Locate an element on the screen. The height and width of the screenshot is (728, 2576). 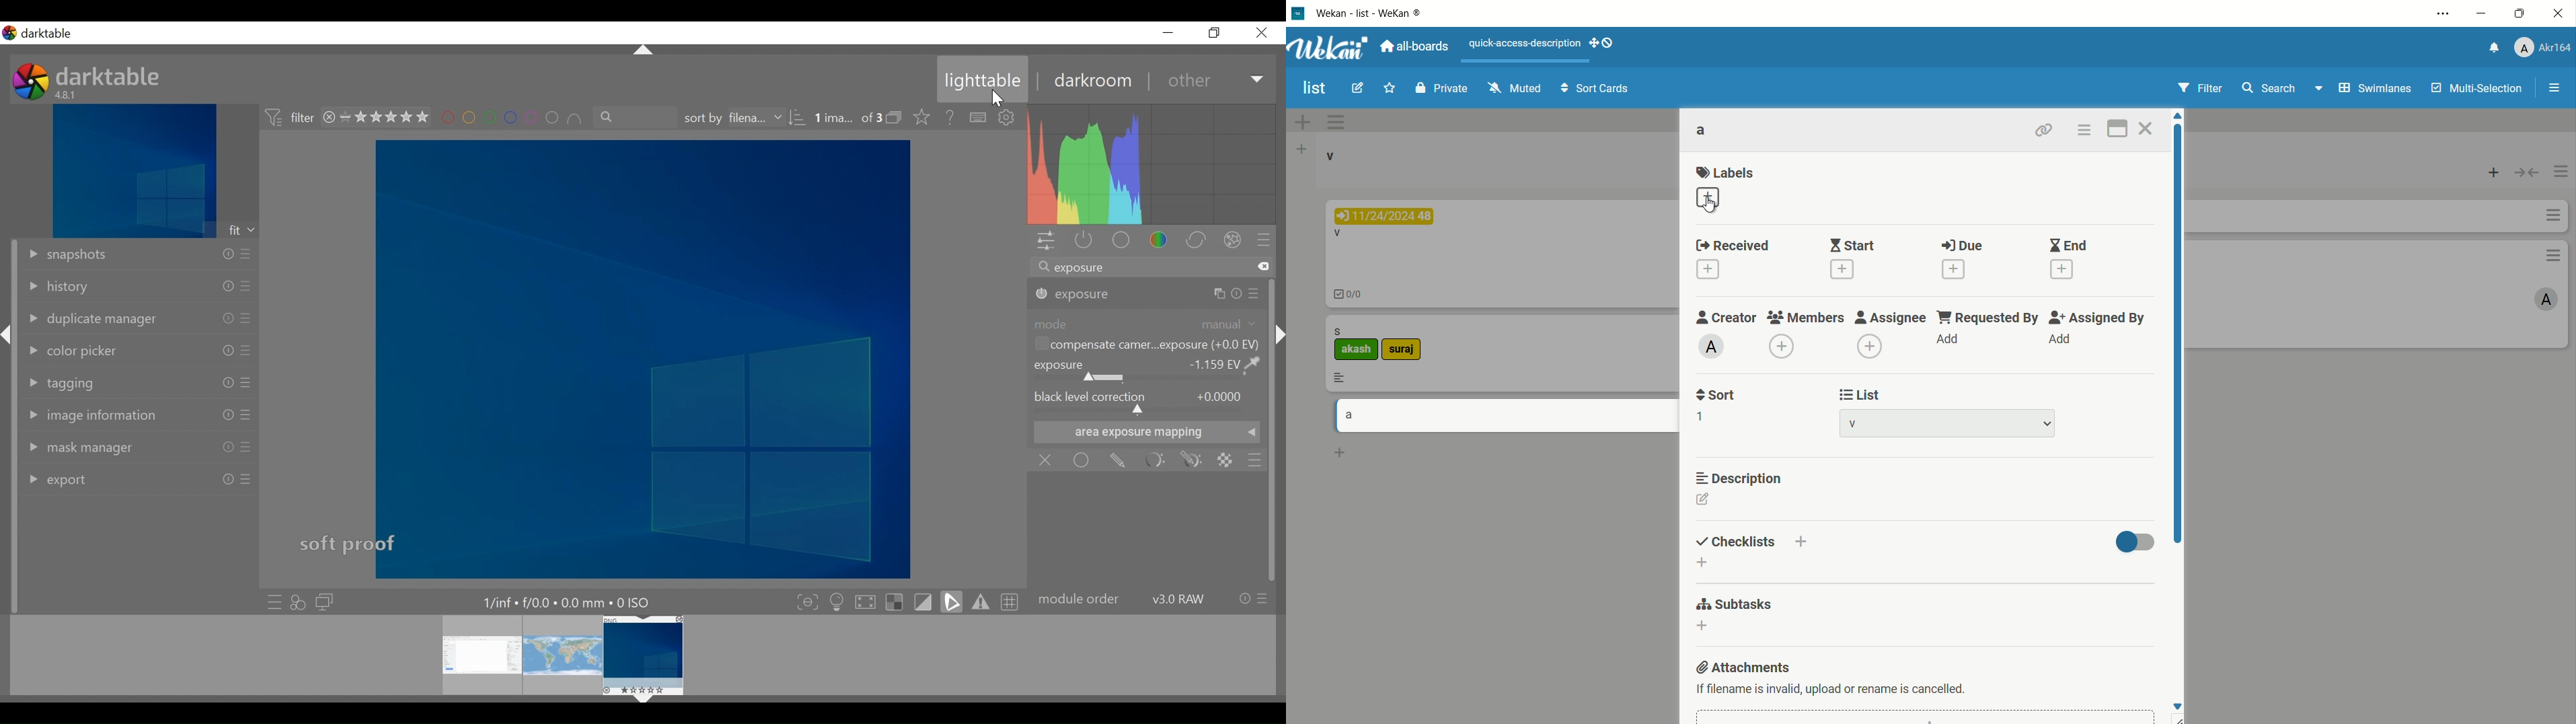
quick access to presets is located at coordinates (270, 601).